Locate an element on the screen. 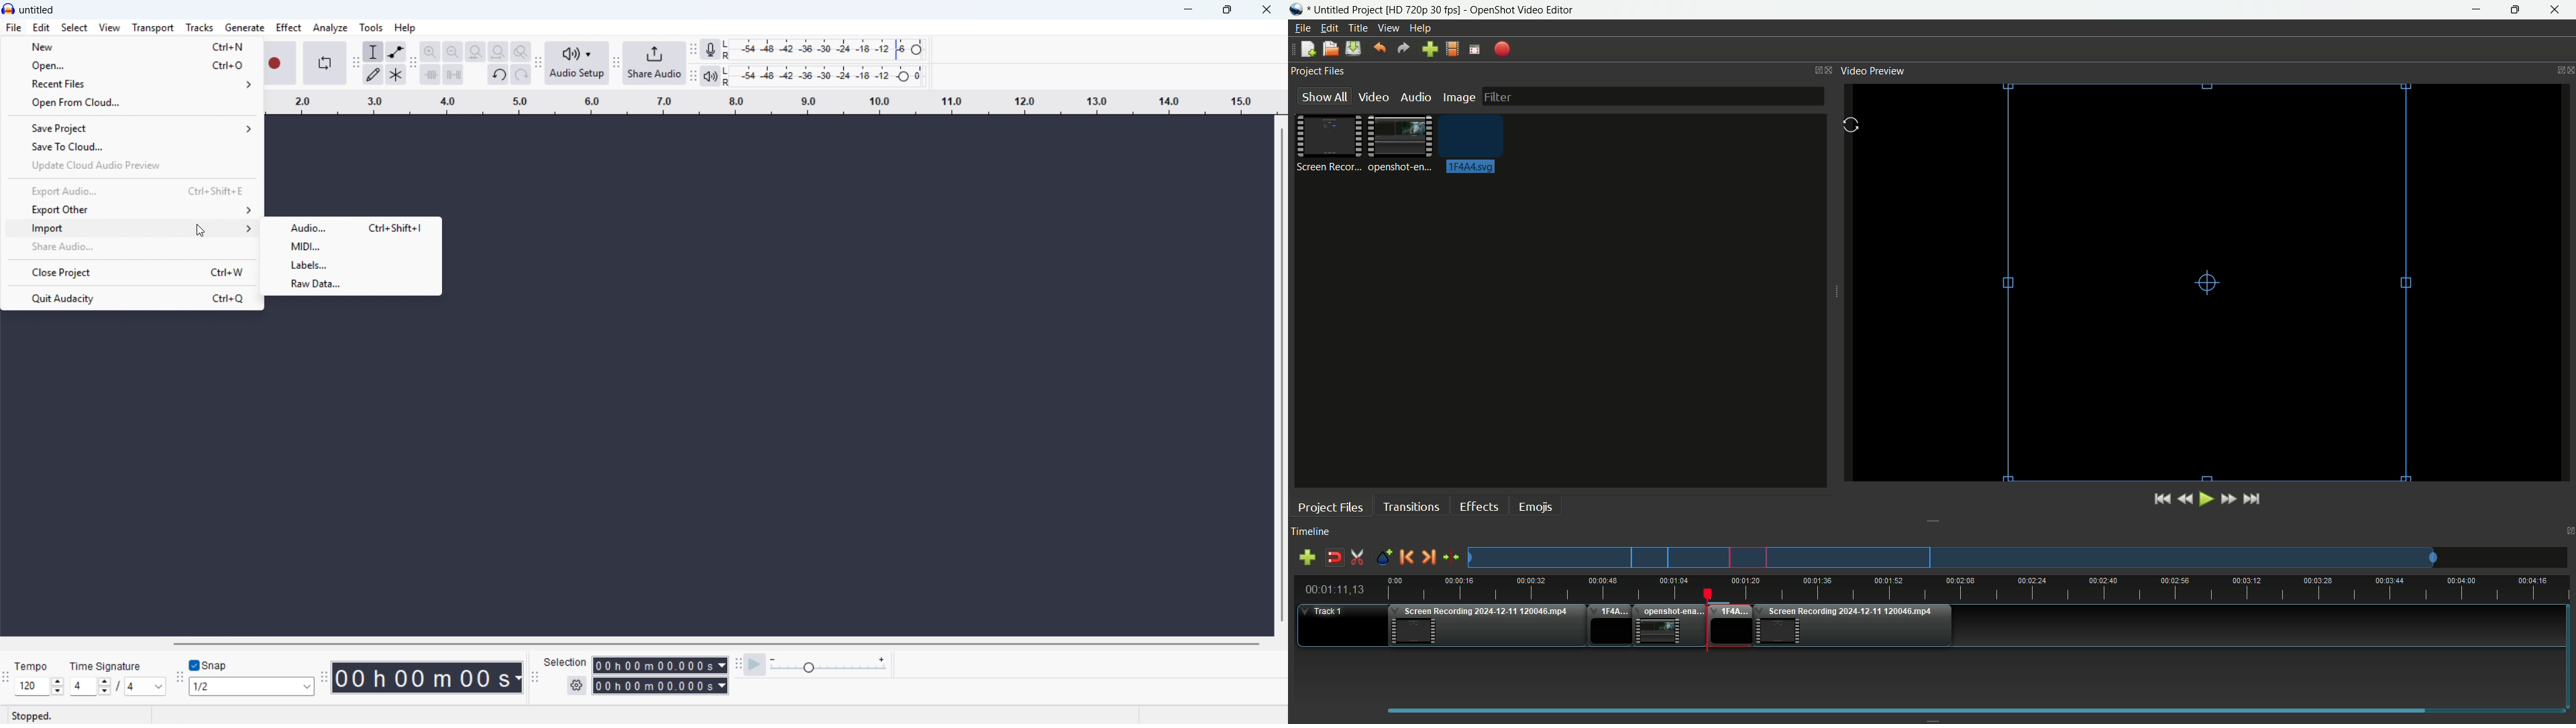 The height and width of the screenshot is (728, 2576).  is located at coordinates (828, 664).